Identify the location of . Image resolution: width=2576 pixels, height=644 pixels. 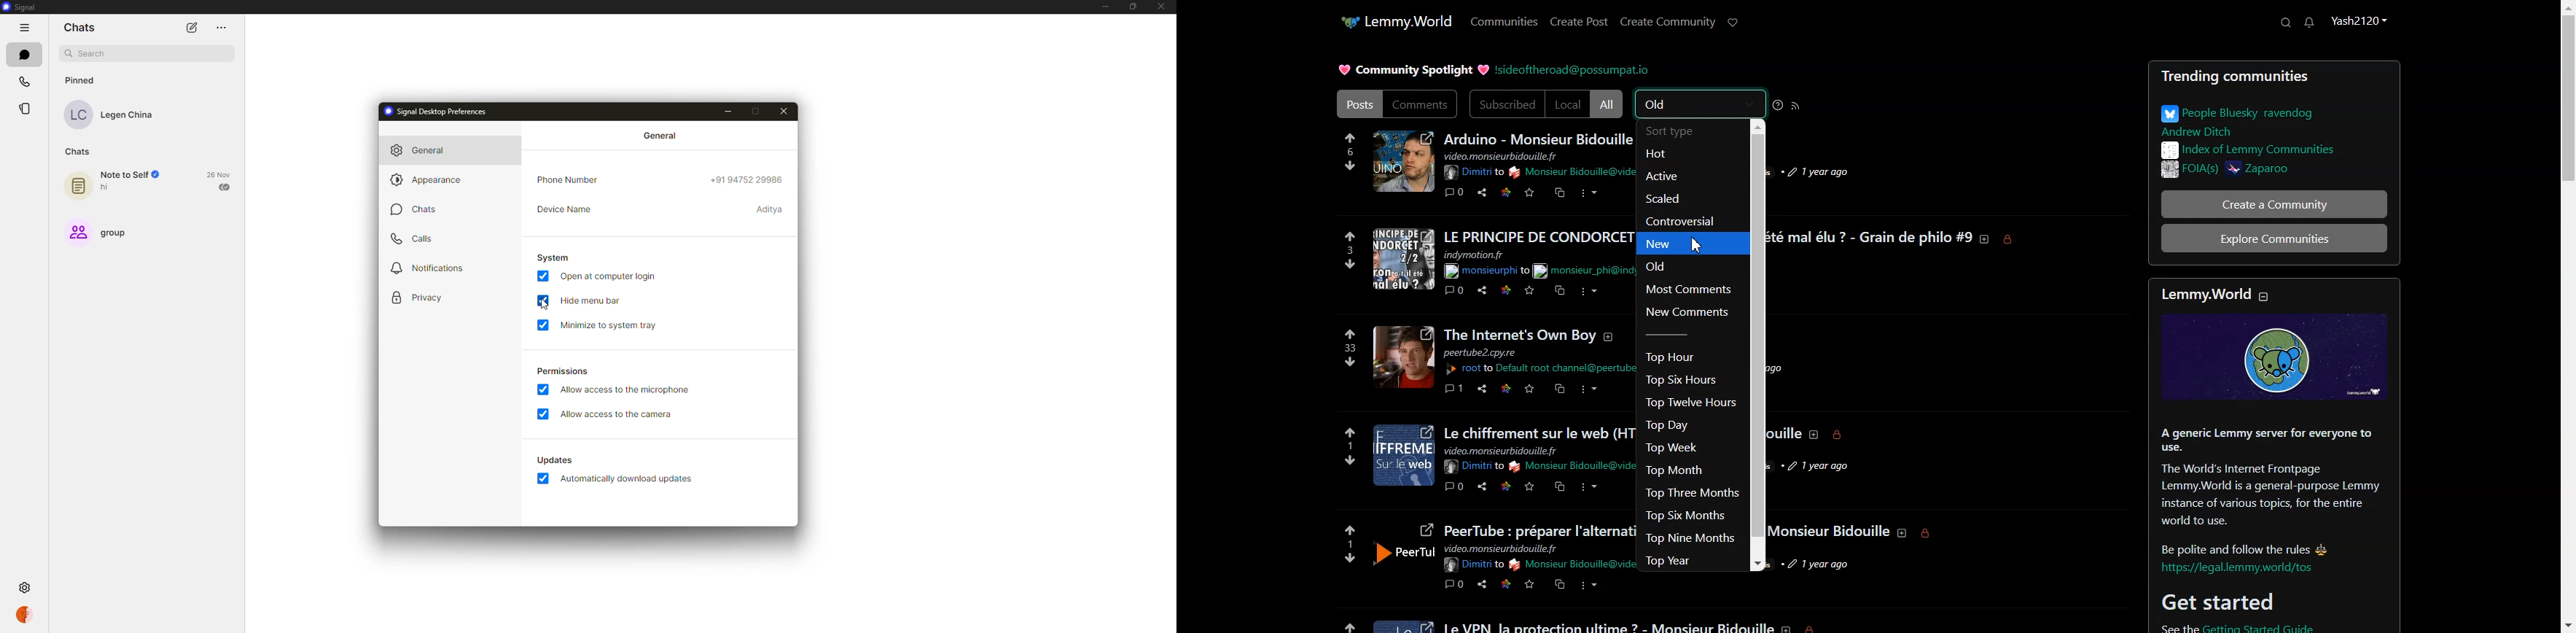
(1404, 548).